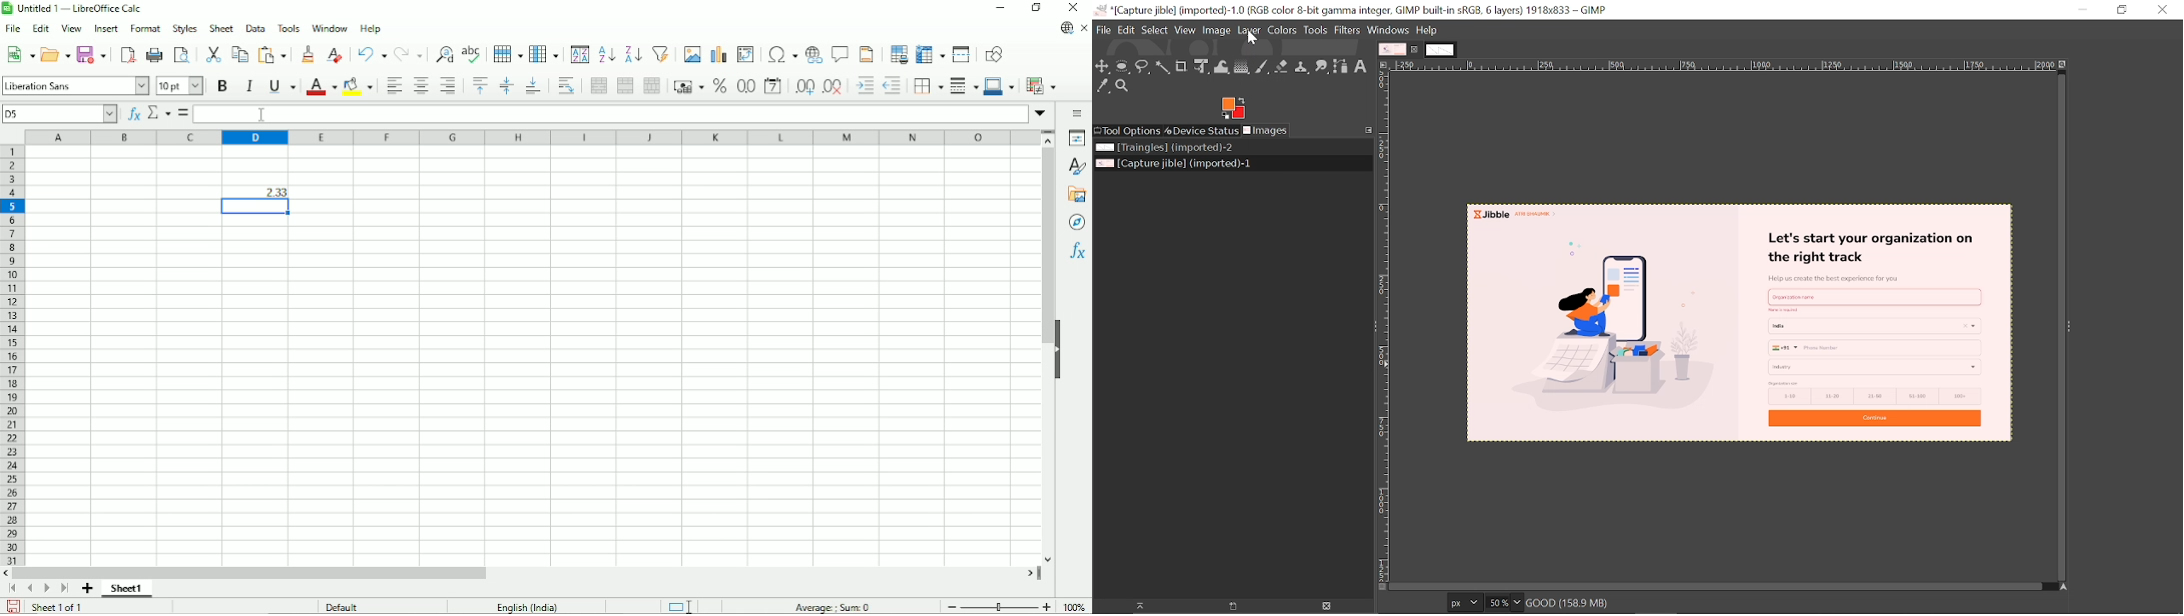 This screenshot has height=616, width=2184. What do you see at coordinates (1101, 86) in the screenshot?
I see `Color picker tool` at bounding box center [1101, 86].